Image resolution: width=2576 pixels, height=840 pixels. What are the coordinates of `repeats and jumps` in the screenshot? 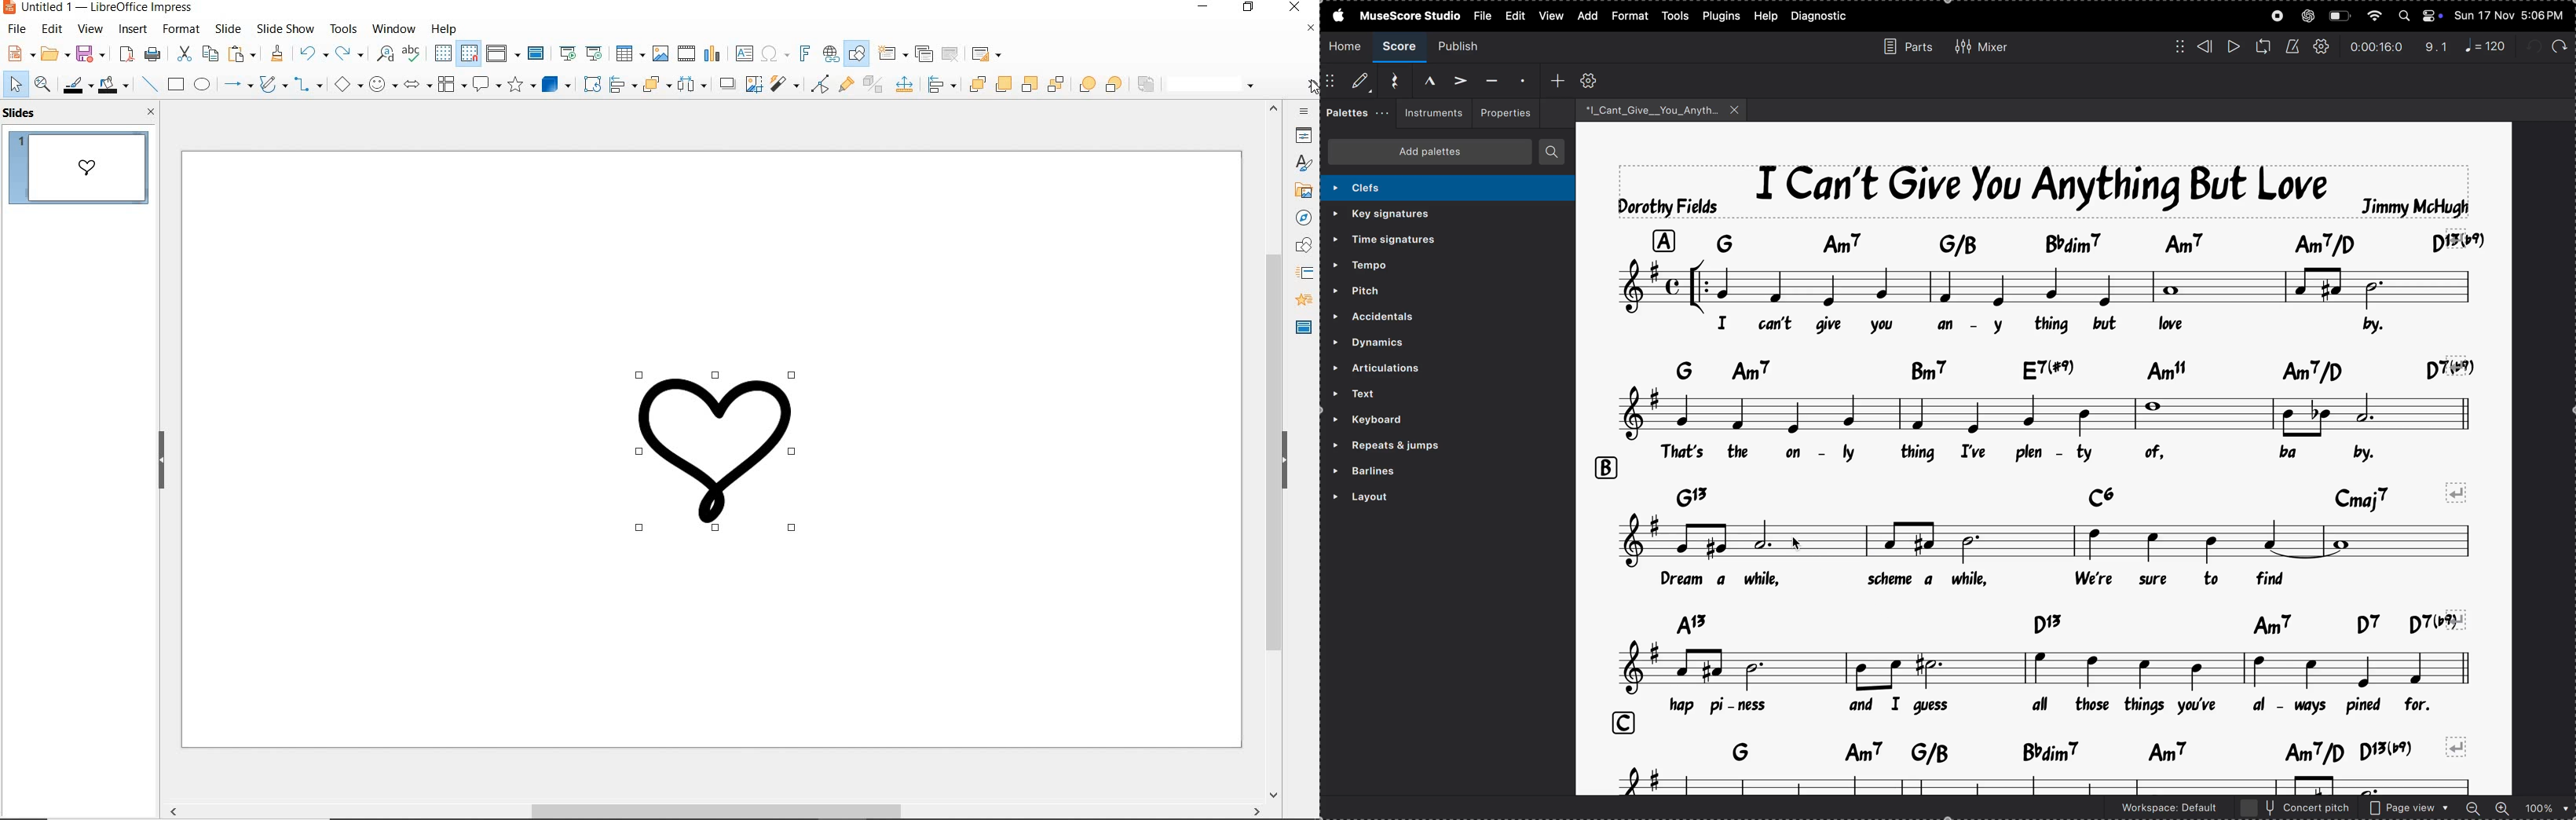 It's located at (1416, 447).